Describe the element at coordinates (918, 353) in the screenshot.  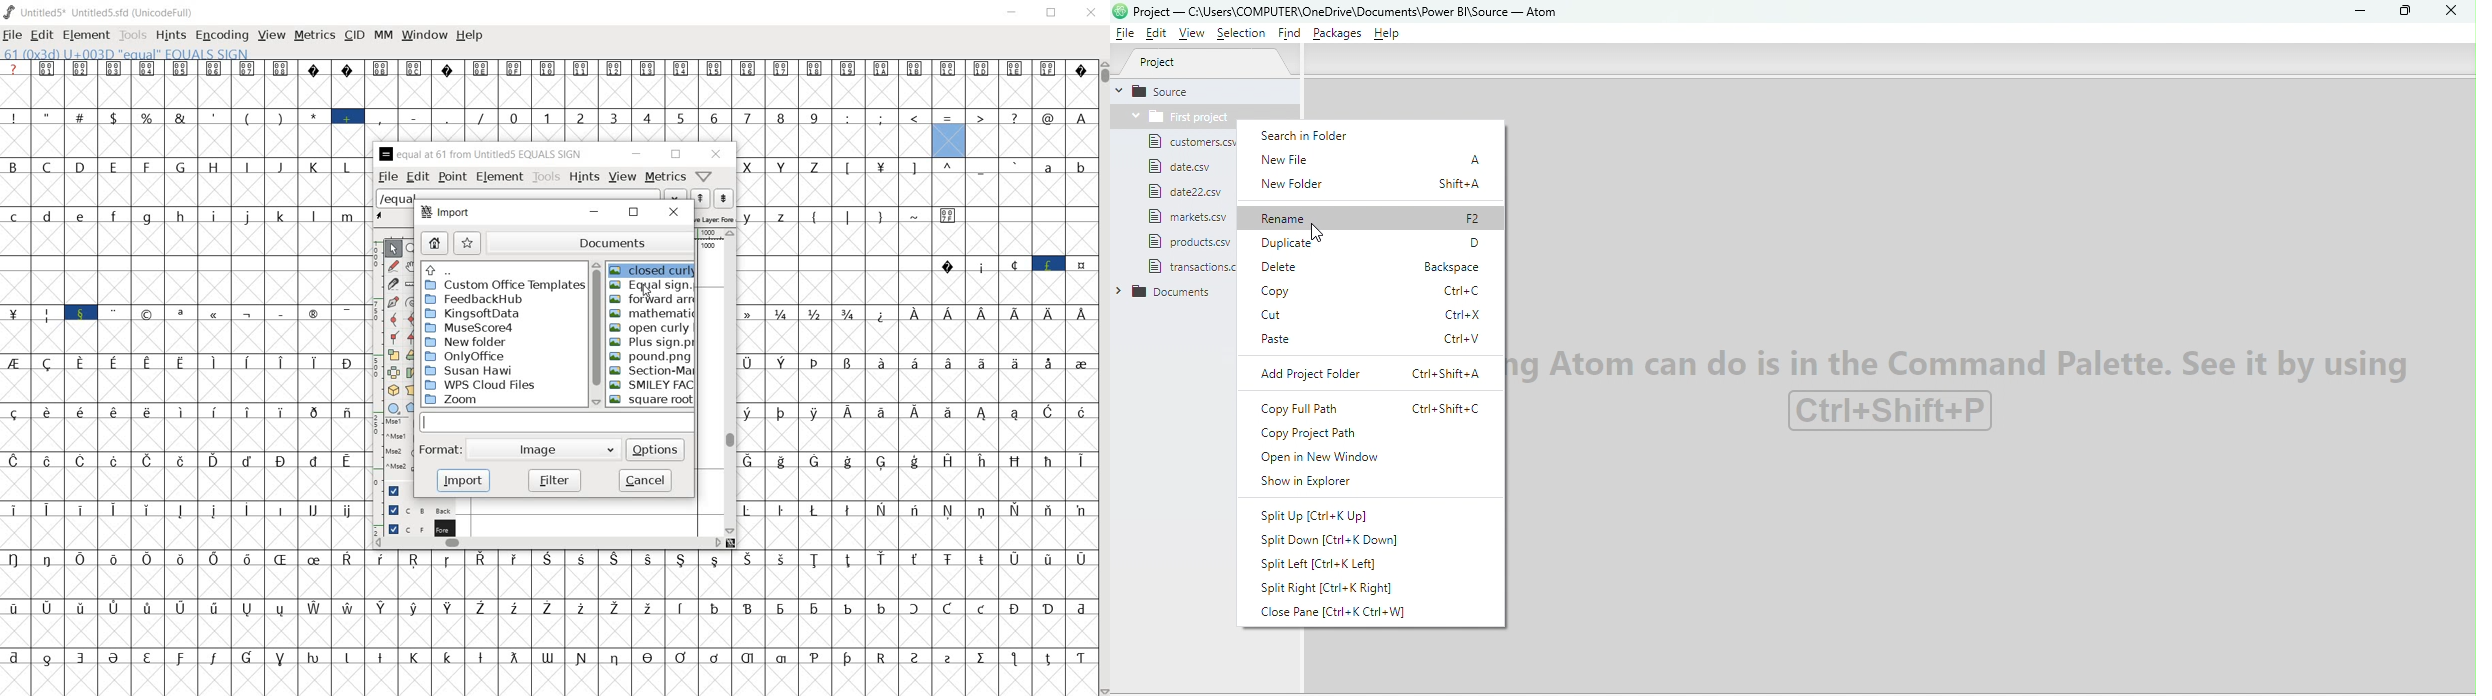
I see `glyph characters` at that location.